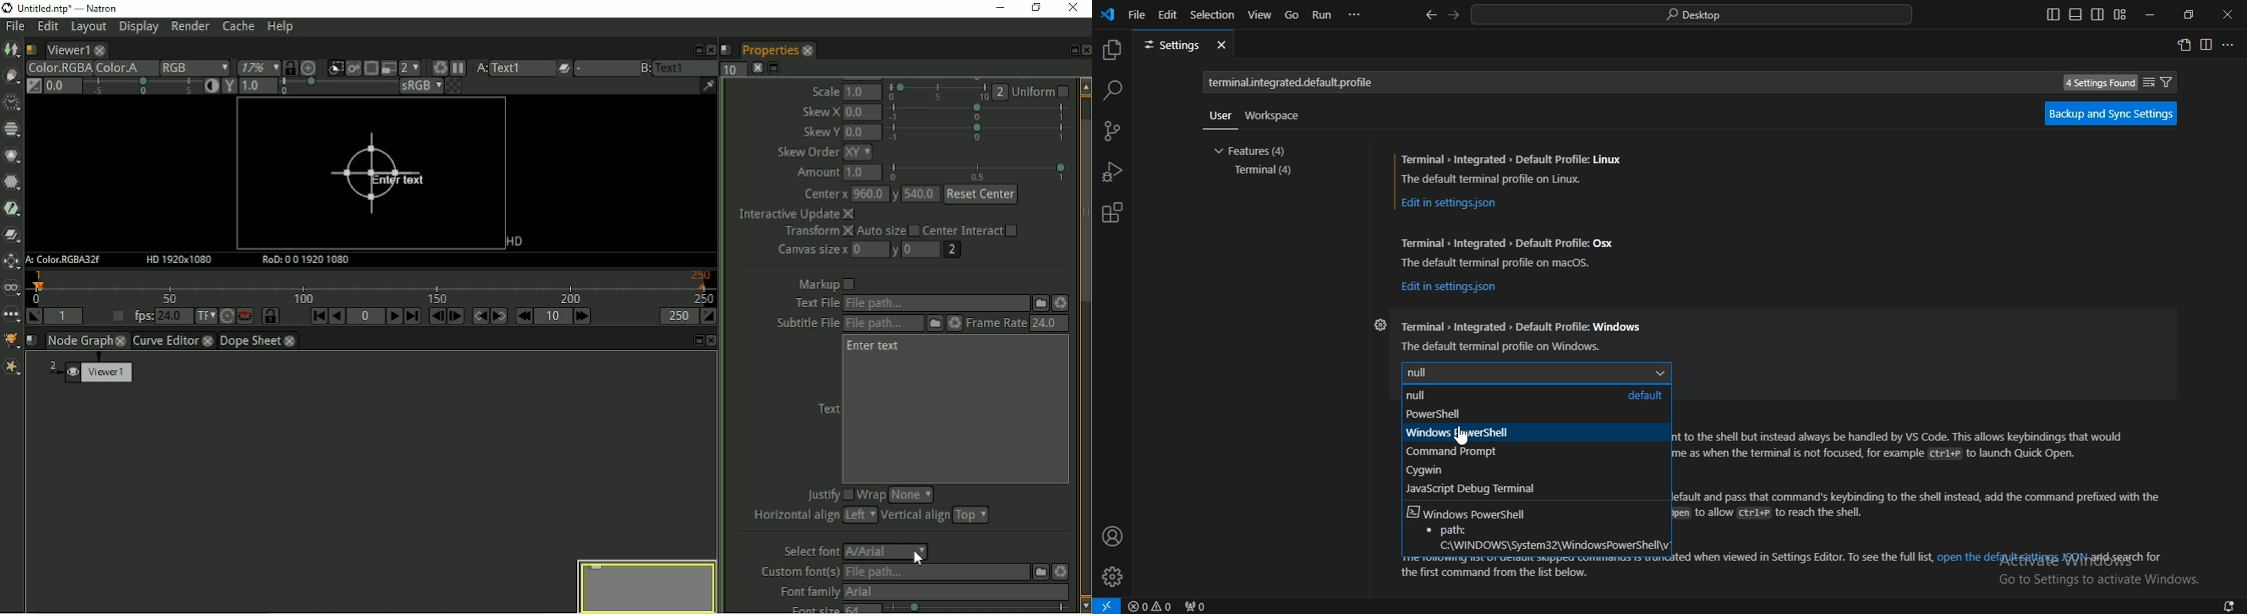 This screenshot has width=2268, height=616. What do you see at coordinates (1425, 470) in the screenshot?
I see `cygwin` at bounding box center [1425, 470].